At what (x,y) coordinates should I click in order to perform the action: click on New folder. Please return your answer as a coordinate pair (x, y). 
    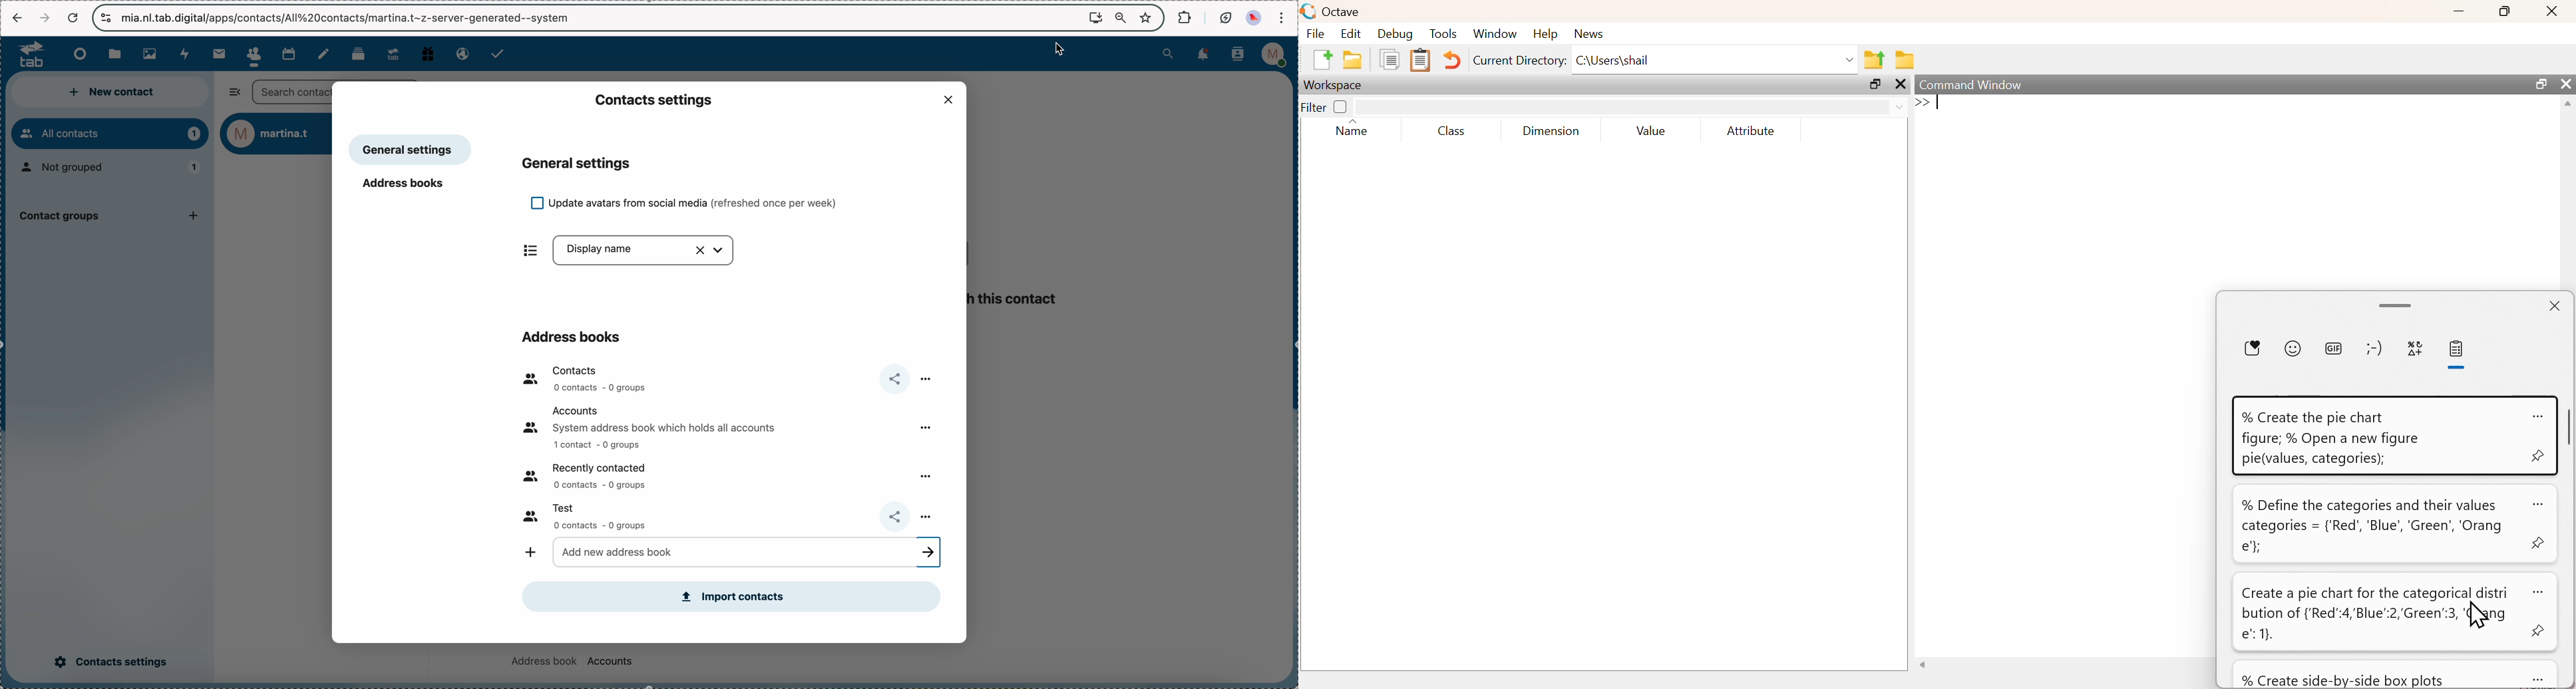
    Looking at the image, I should click on (1354, 59).